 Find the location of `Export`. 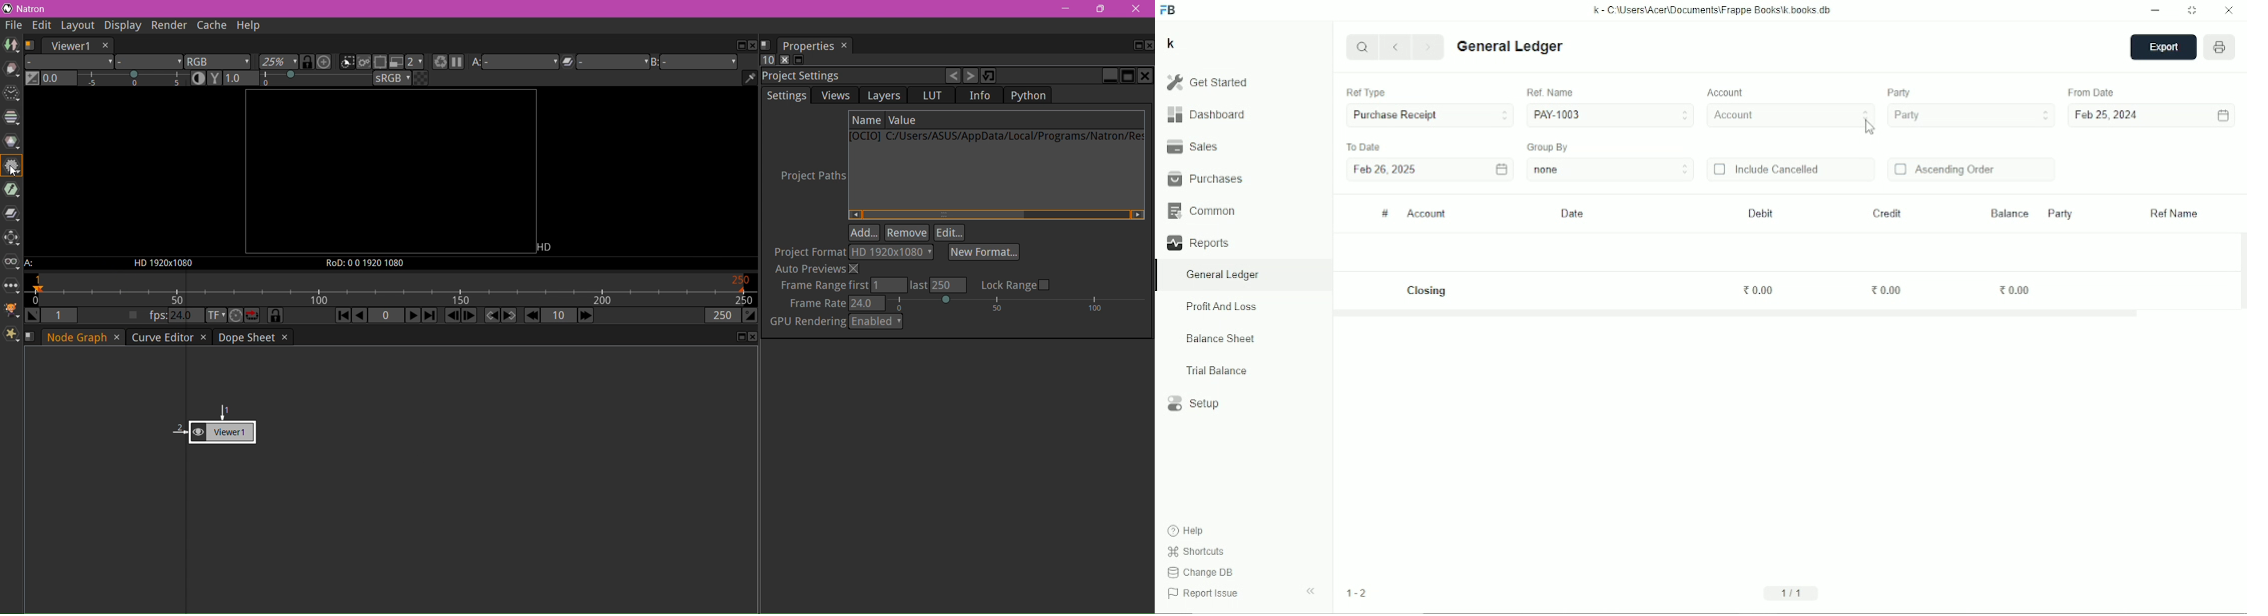

Export is located at coordinates (2163, 48).